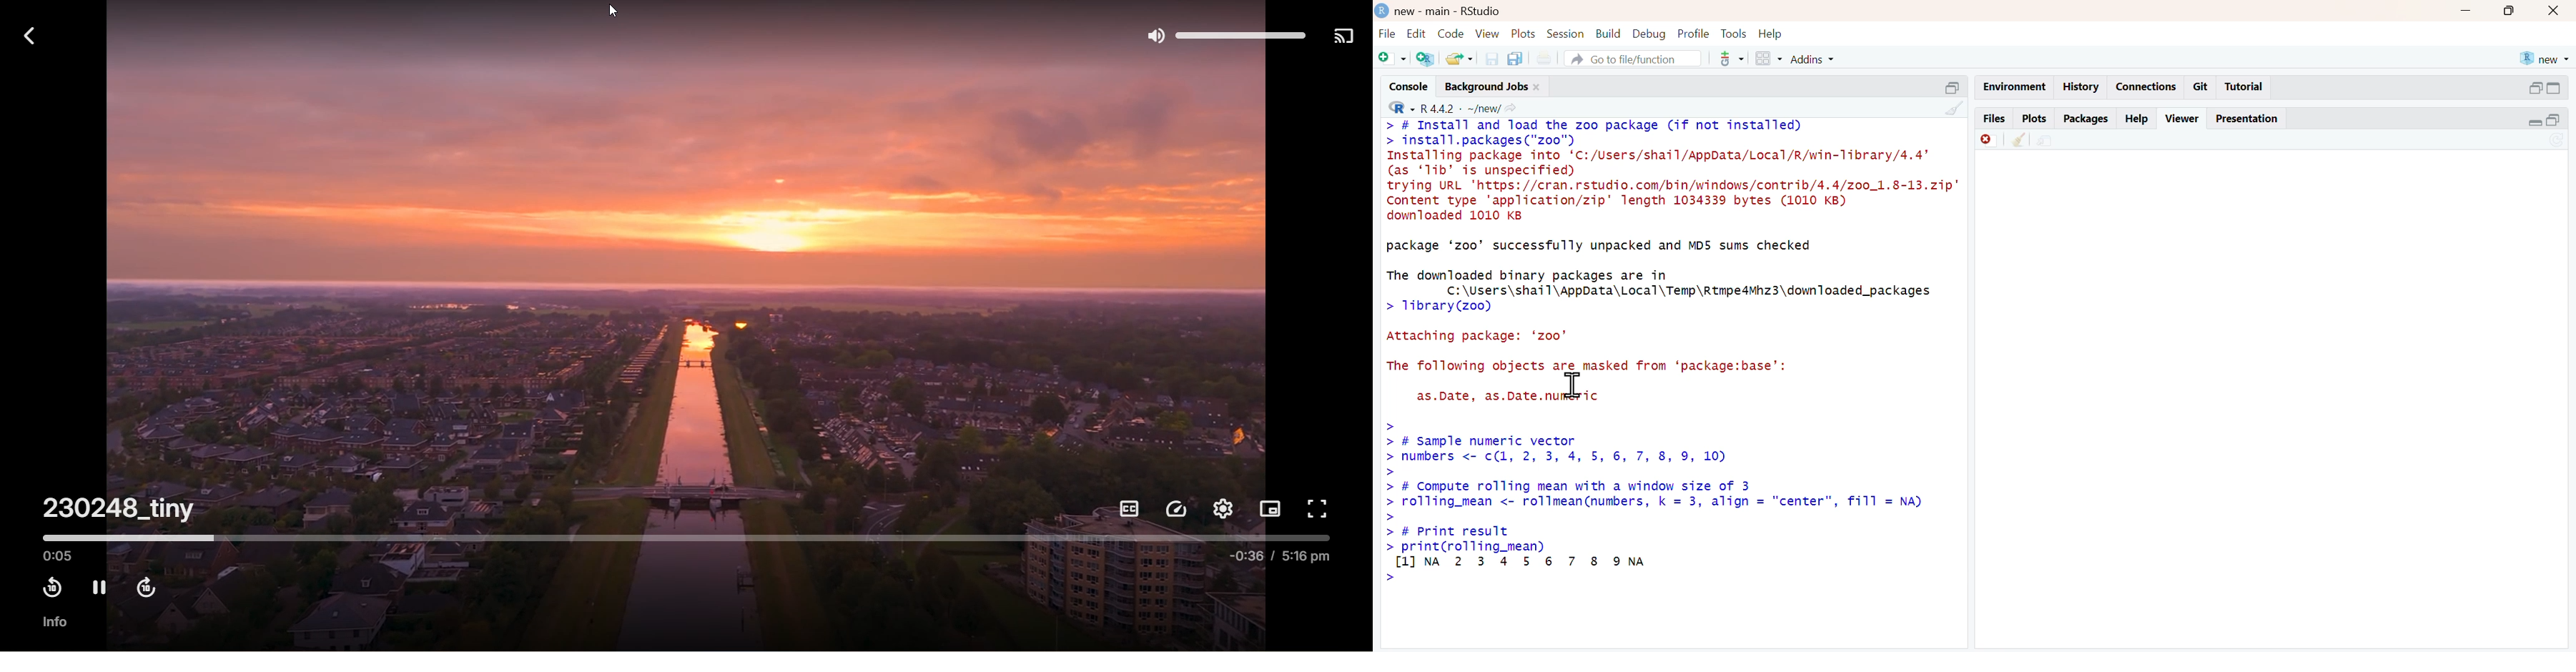 Image resolution: width=2576 pixels, height=672 pixels. What do you see at coordinates (1486, 87) in the screenshot?
I see `Background jobs` at bounding box center [1486, 87].